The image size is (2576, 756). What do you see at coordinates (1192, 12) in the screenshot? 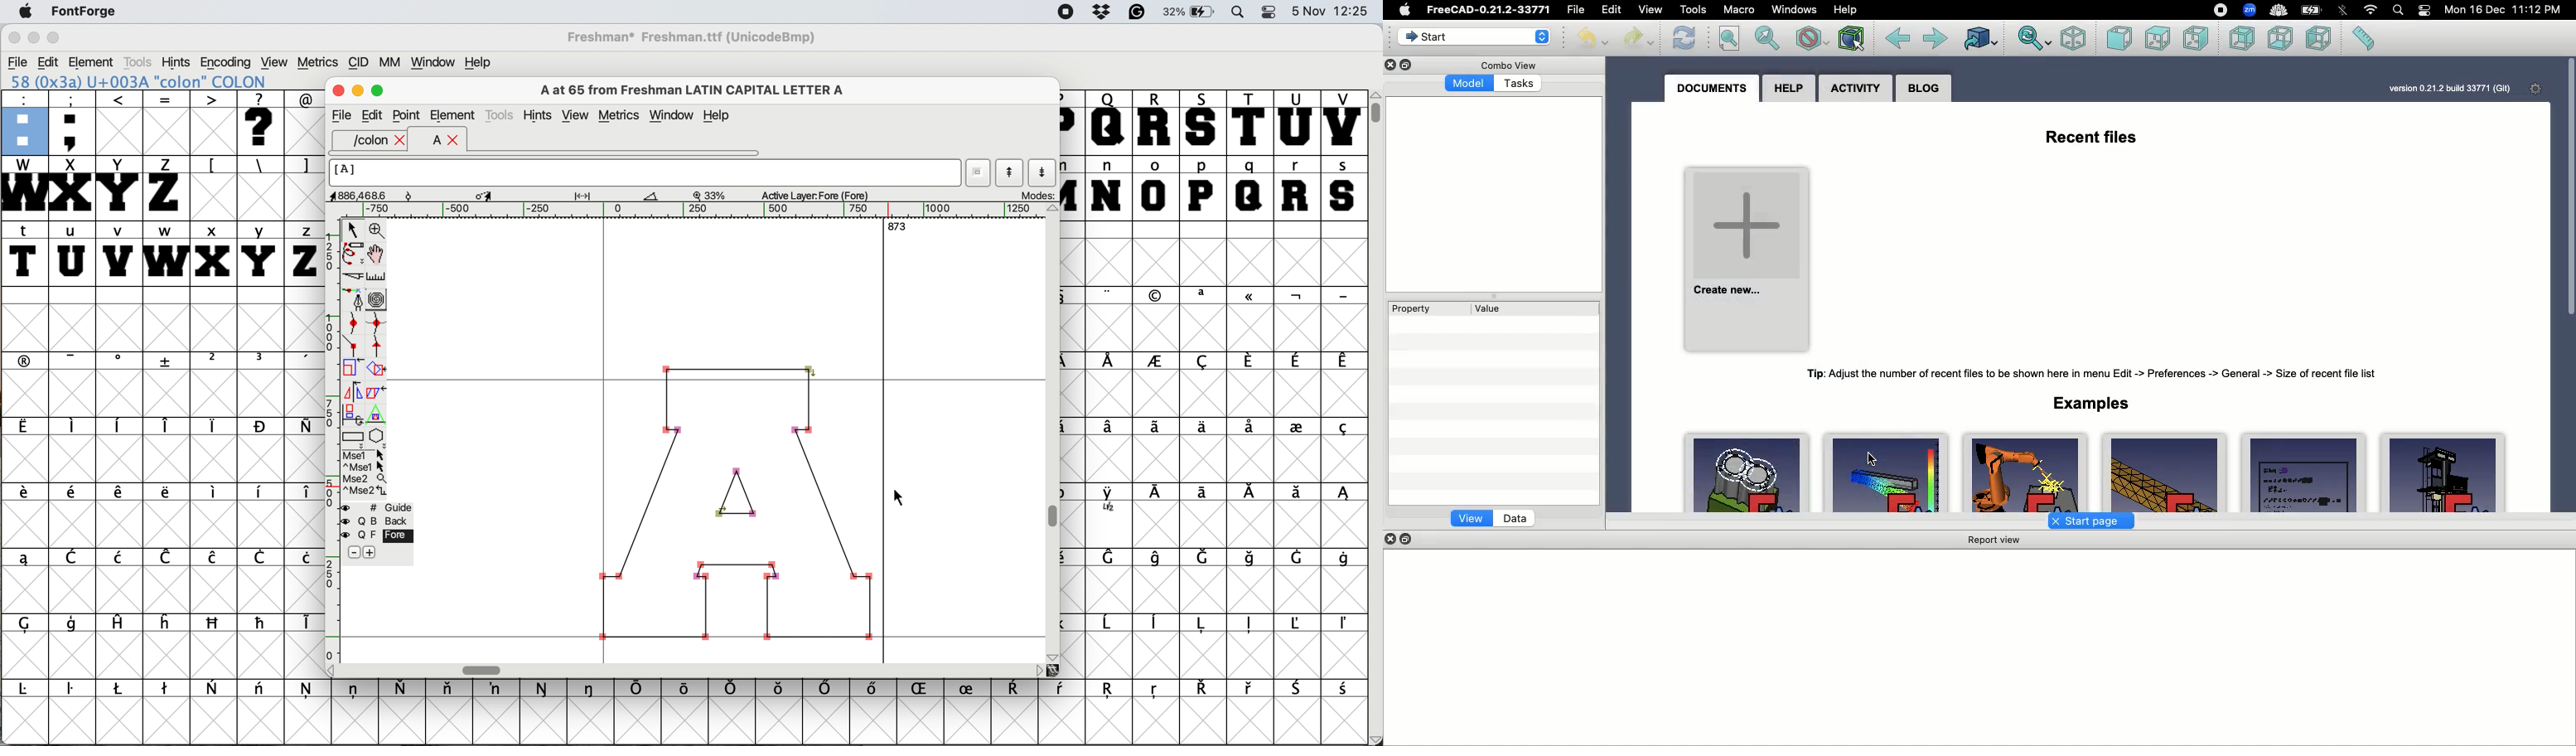
I see `battery` at bounding box center [1192, 12].